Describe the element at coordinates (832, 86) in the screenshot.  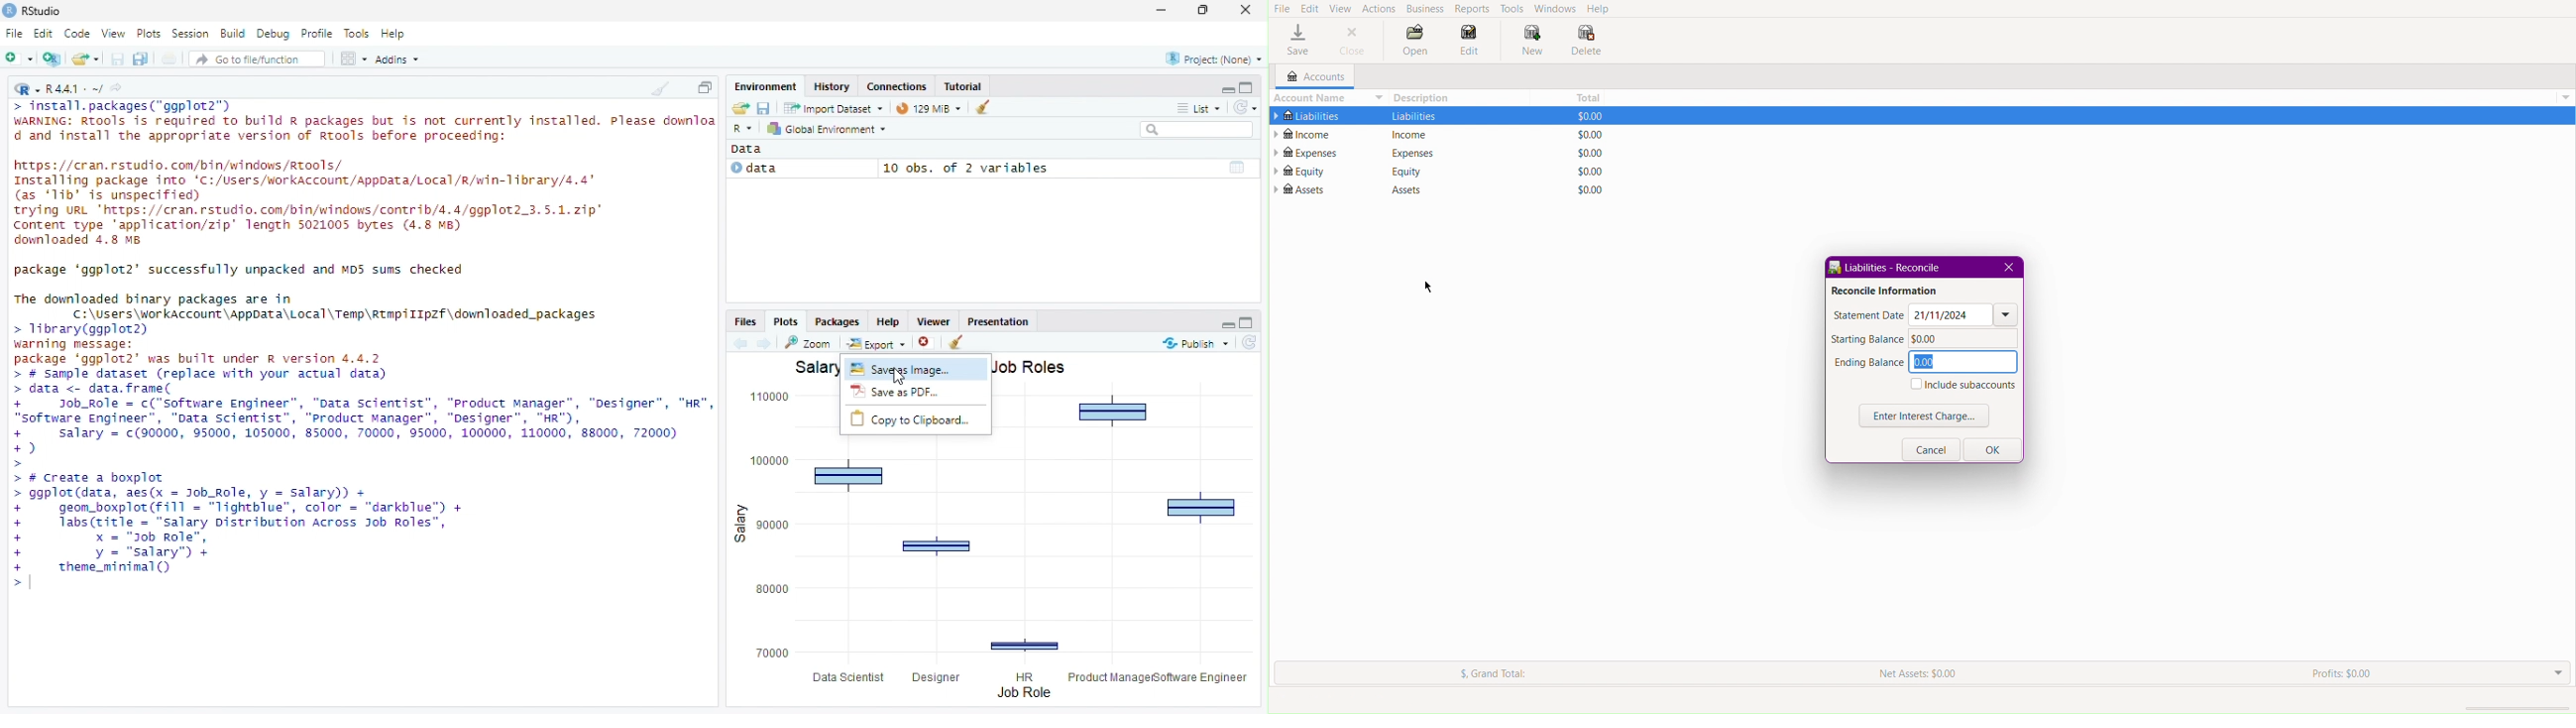
I see `History` at that location.